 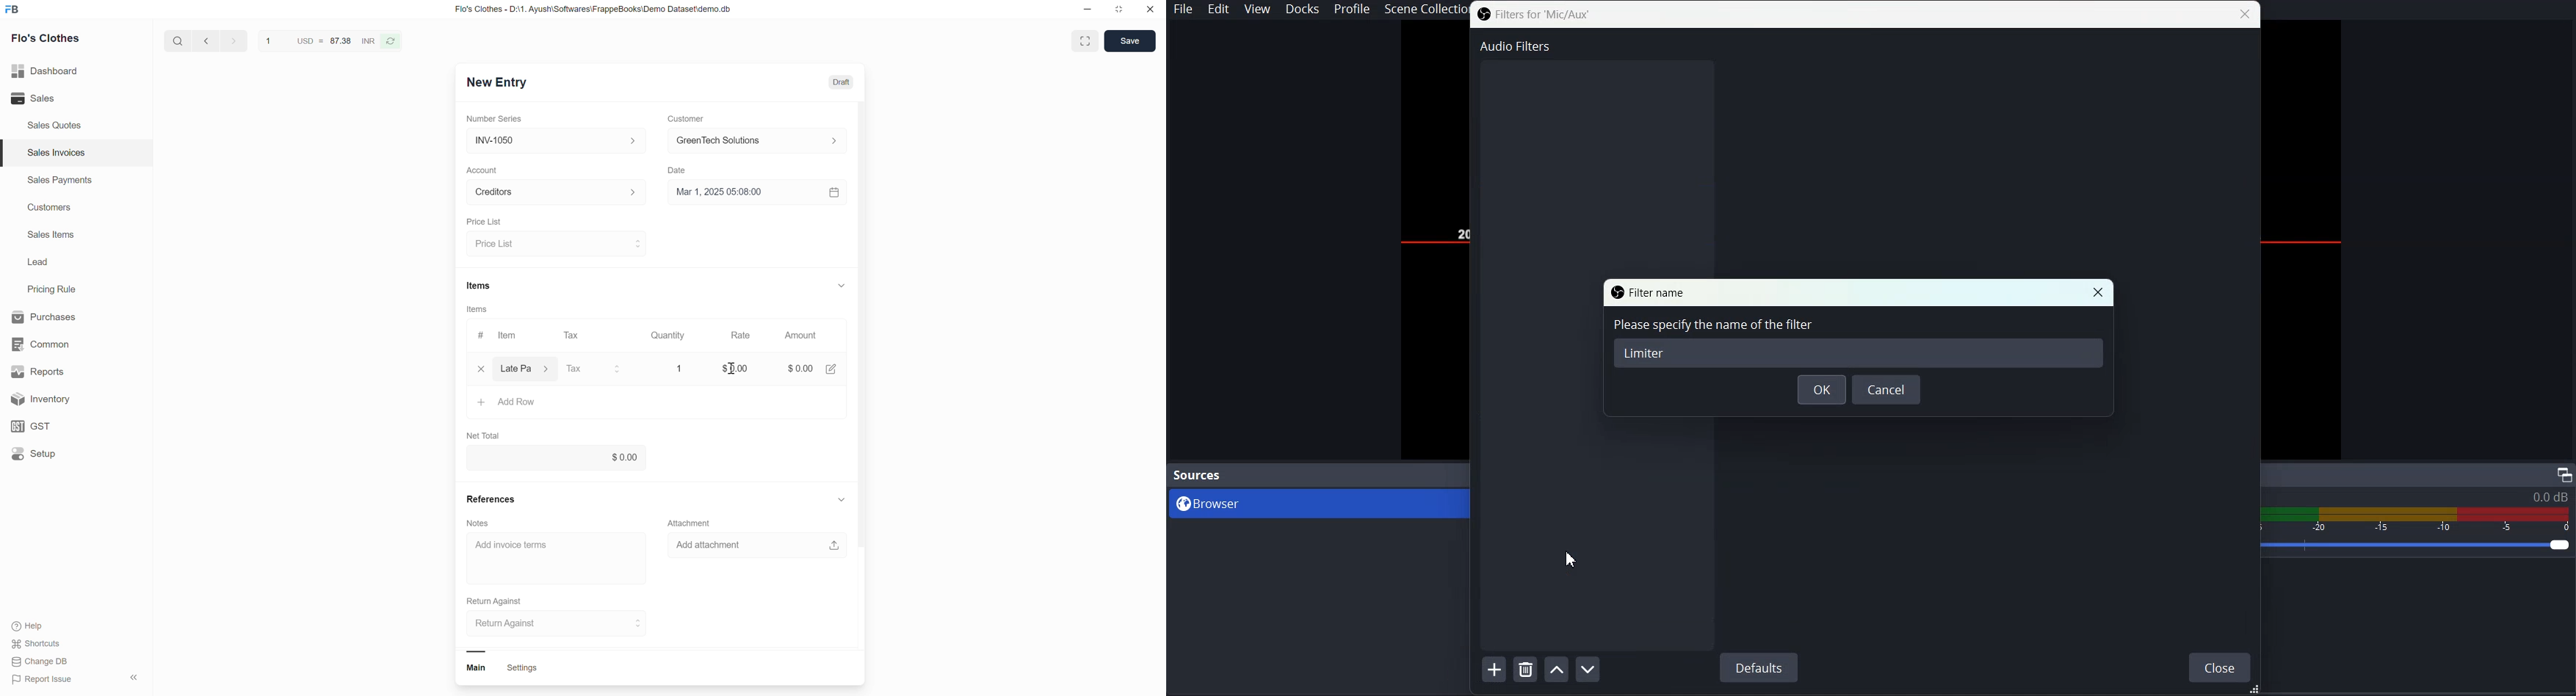 What do you see at coordinates (685, 119) in the screenshot?
I see `Customer` at bounding box center [685, 119].